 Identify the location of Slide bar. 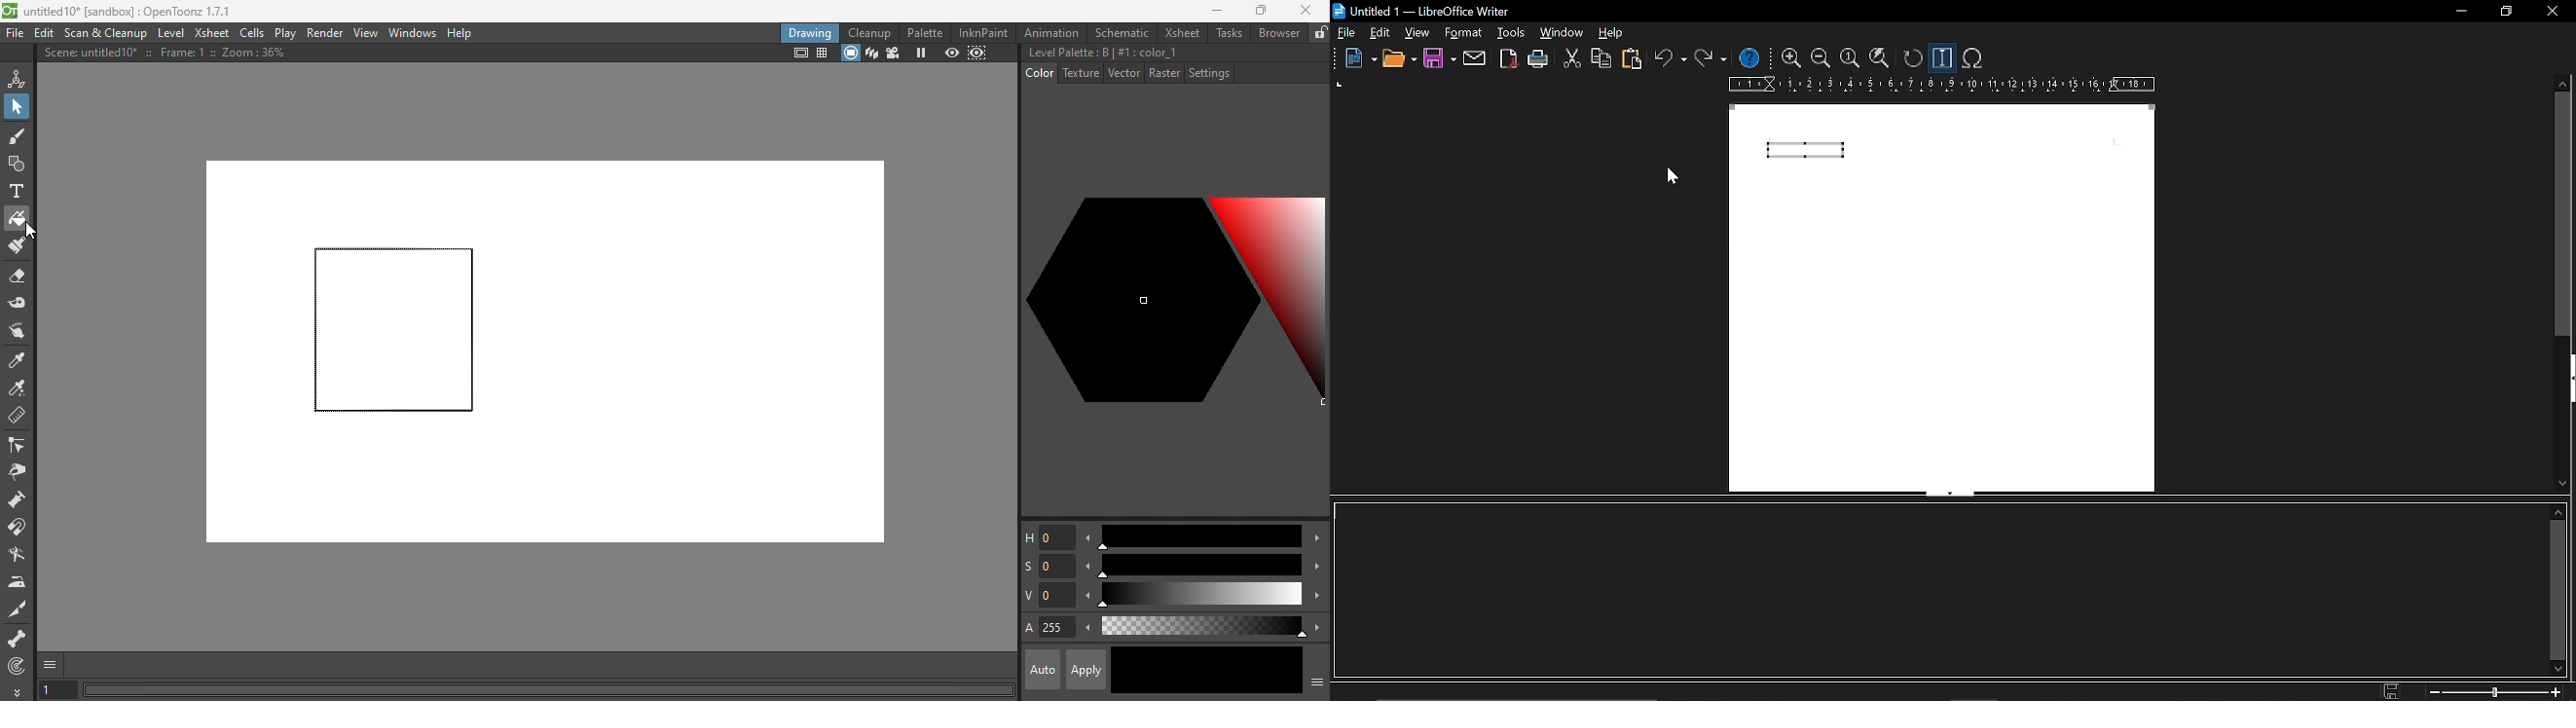
(1199, 596).